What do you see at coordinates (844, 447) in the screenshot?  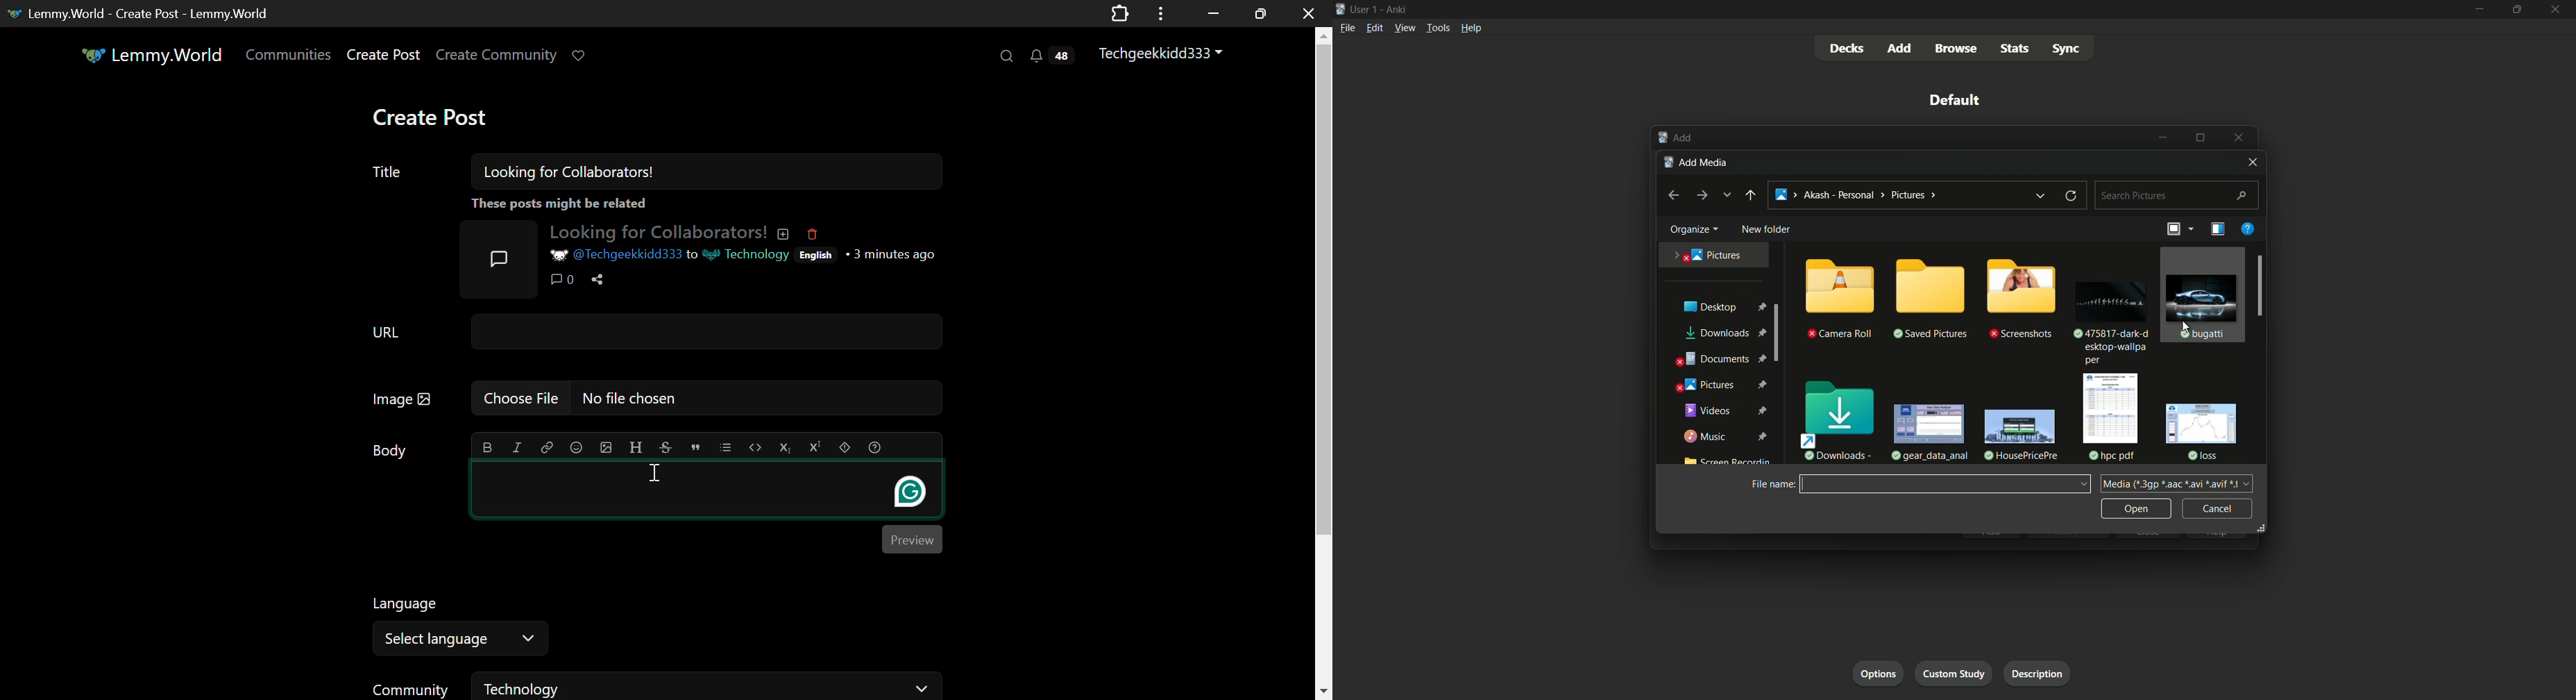 I see `spoiler` at bounding box center [844, 447].